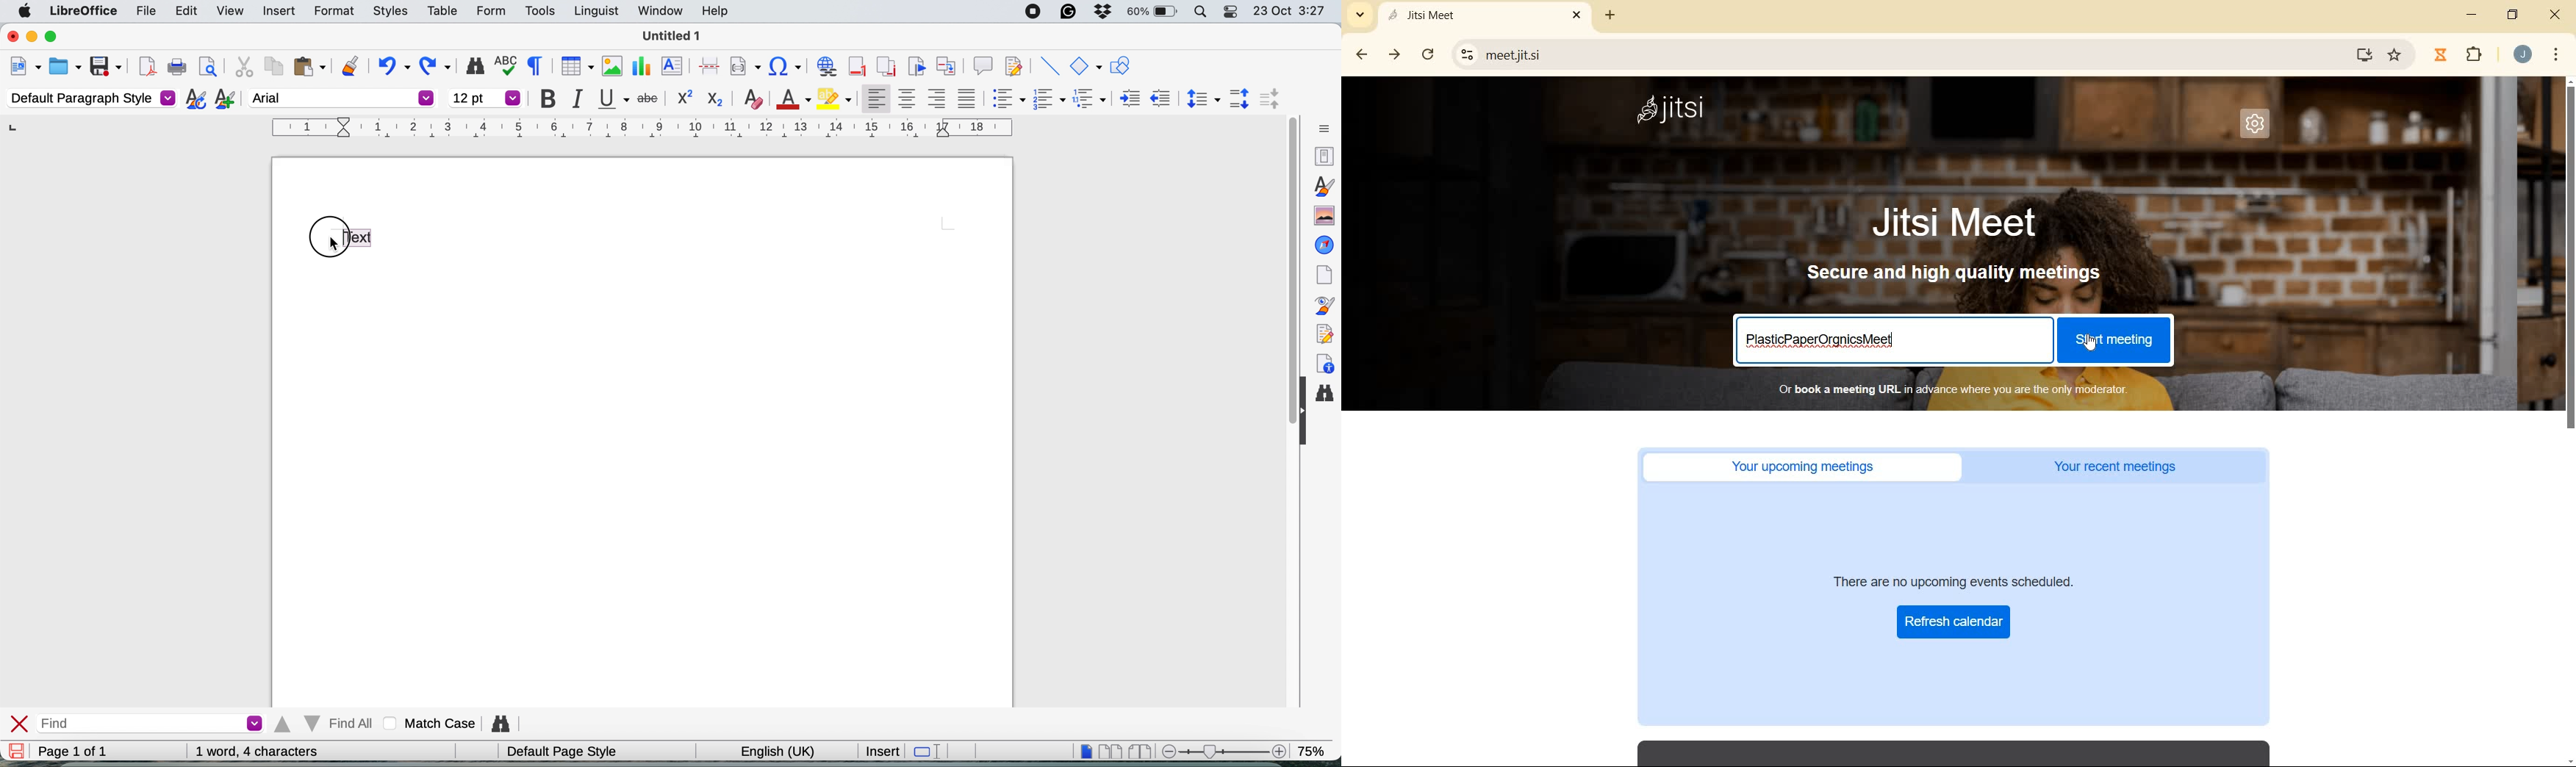 This screenshot has width=2576, height=784. Describe the element at coordinates (57, 38) in the screenshot. I see `maximise` at that location.